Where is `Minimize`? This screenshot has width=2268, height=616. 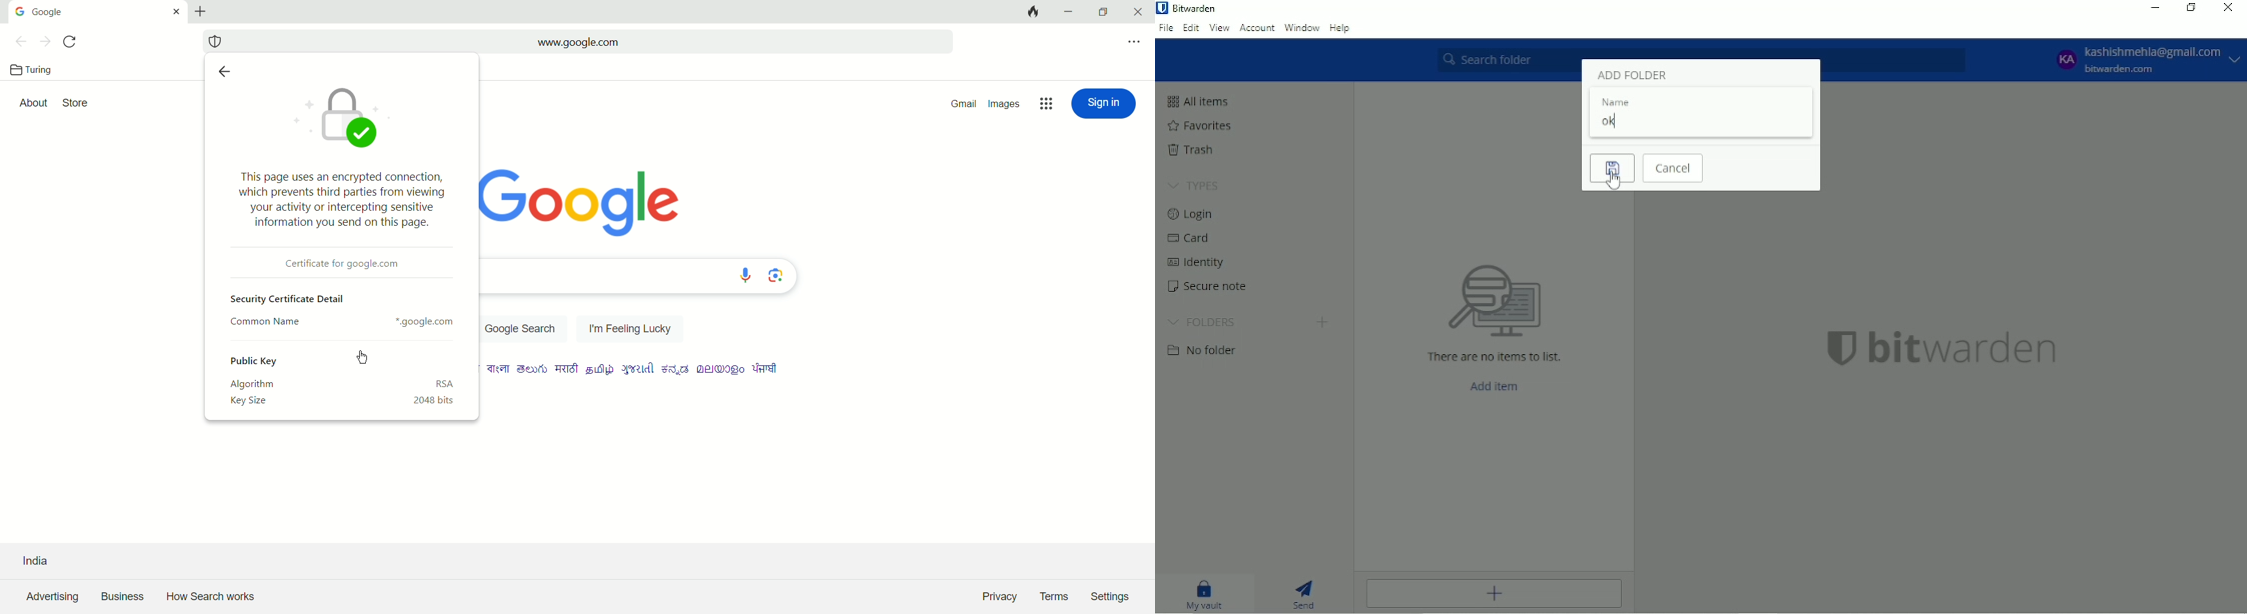
Minimize is located at coordinates (2154, 8).